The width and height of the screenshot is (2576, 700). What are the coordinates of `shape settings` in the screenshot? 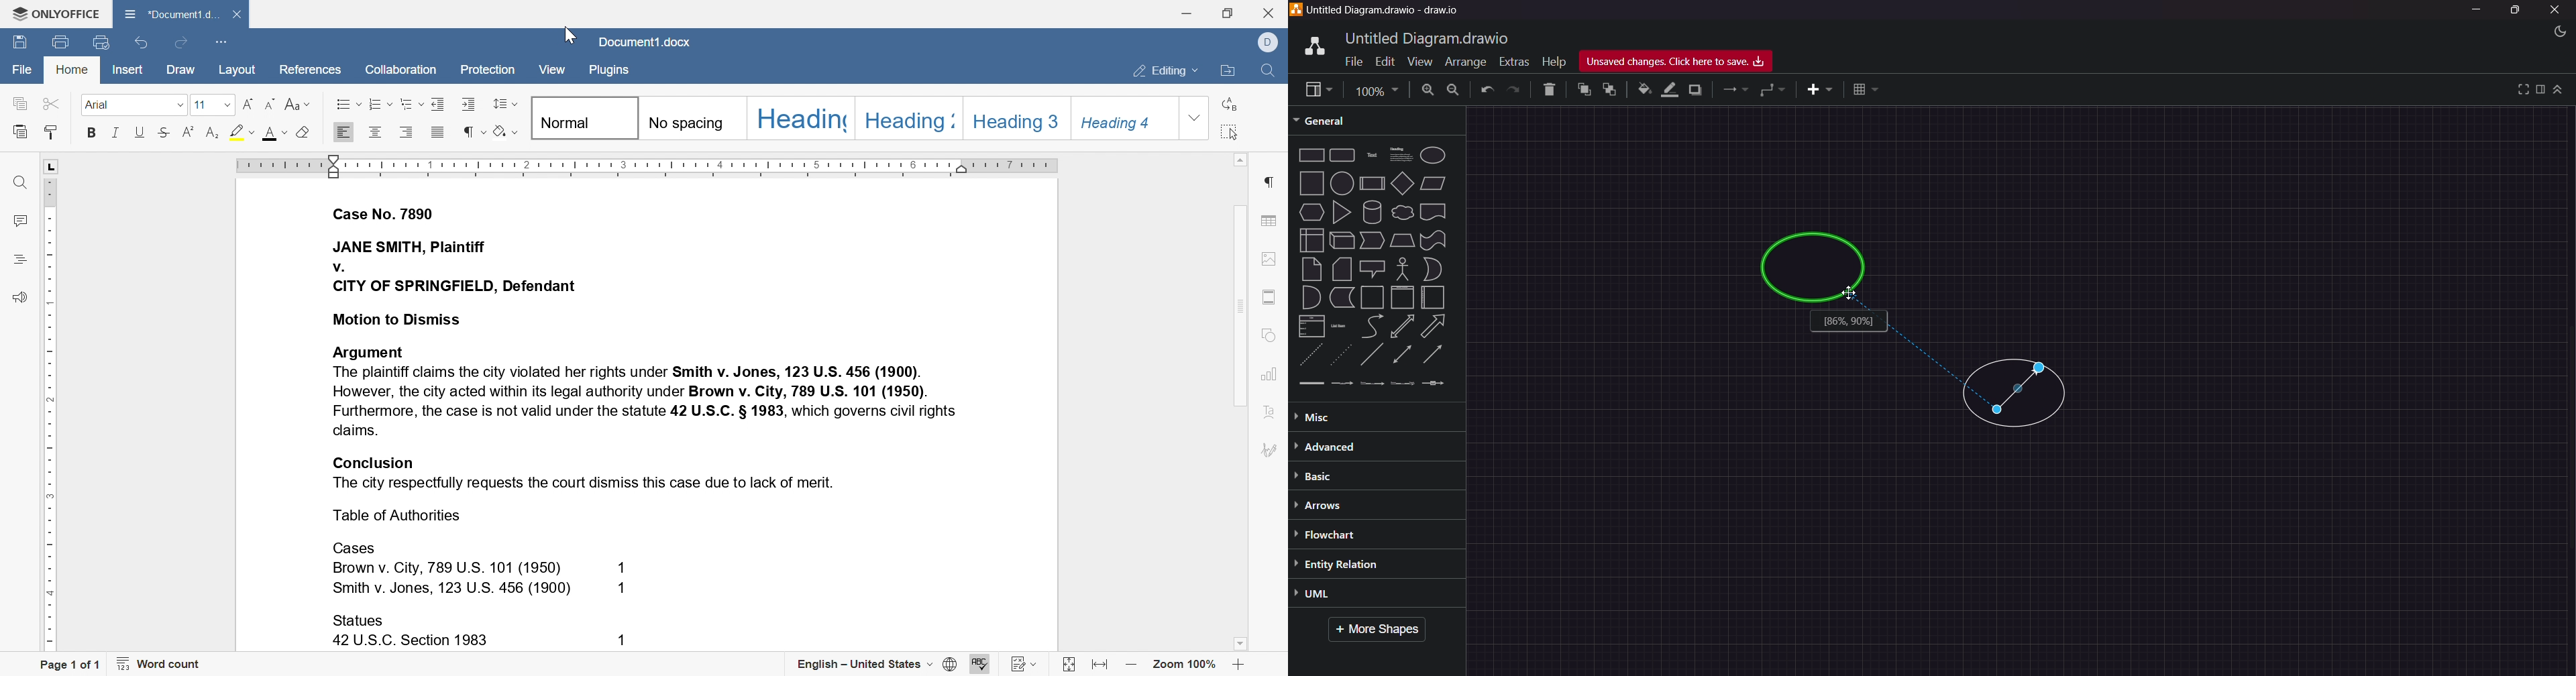 It's located at (1267, 335).